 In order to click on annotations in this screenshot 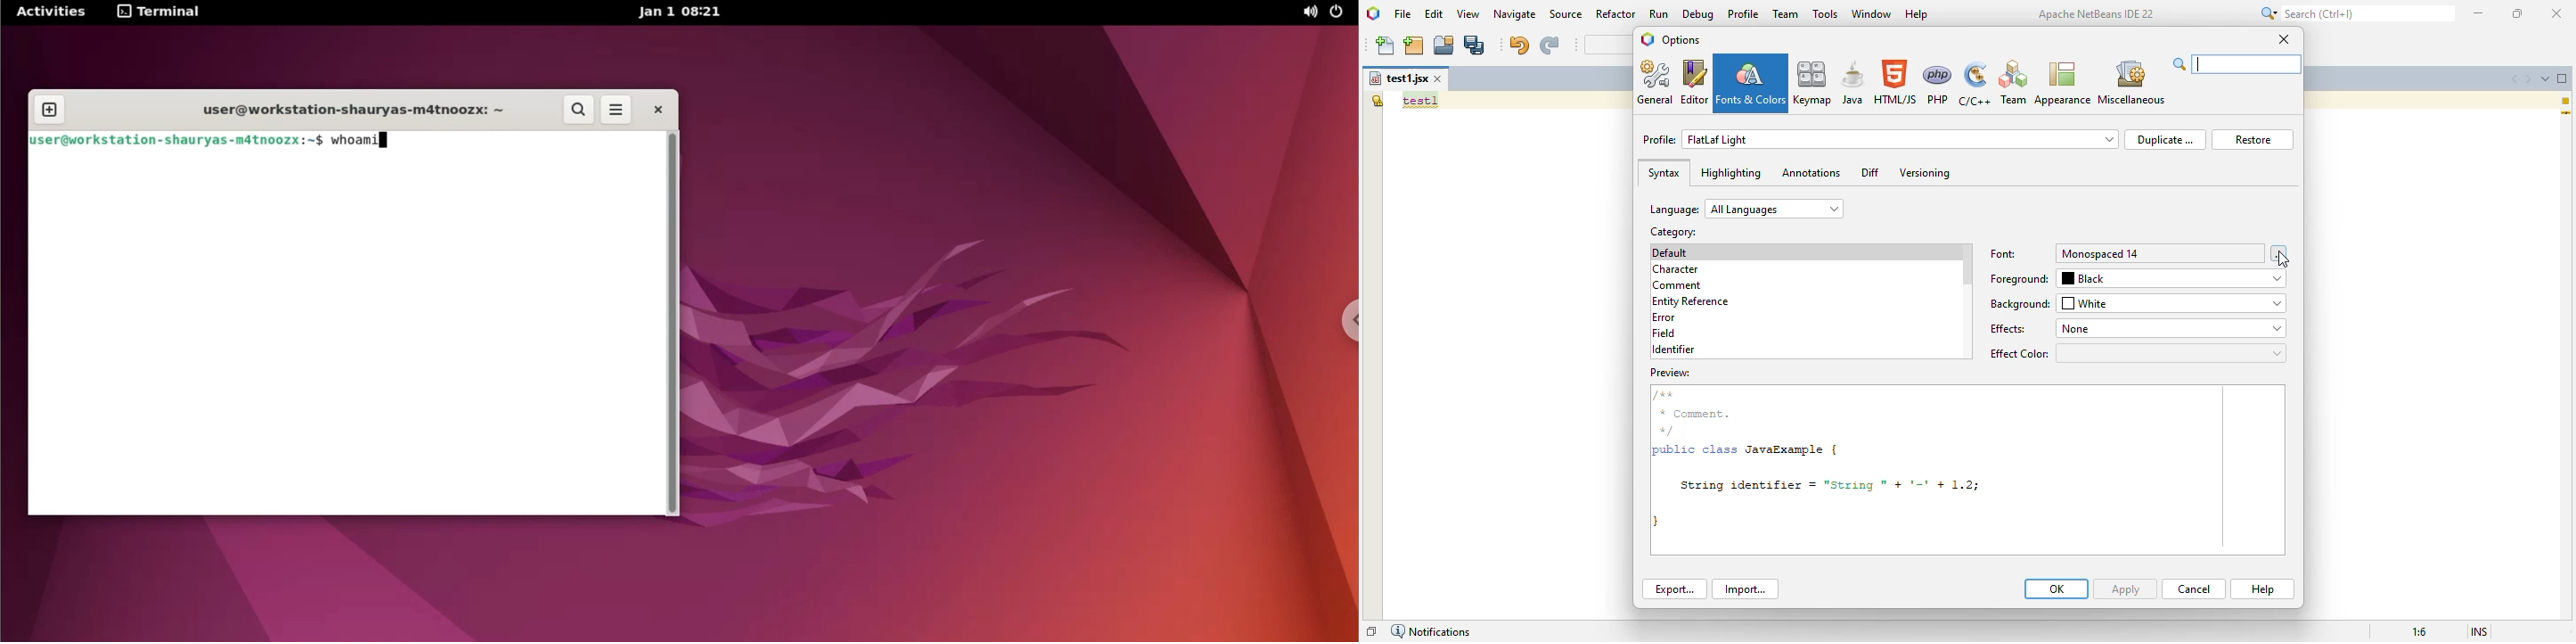, I will do `click(1811, 173)`.